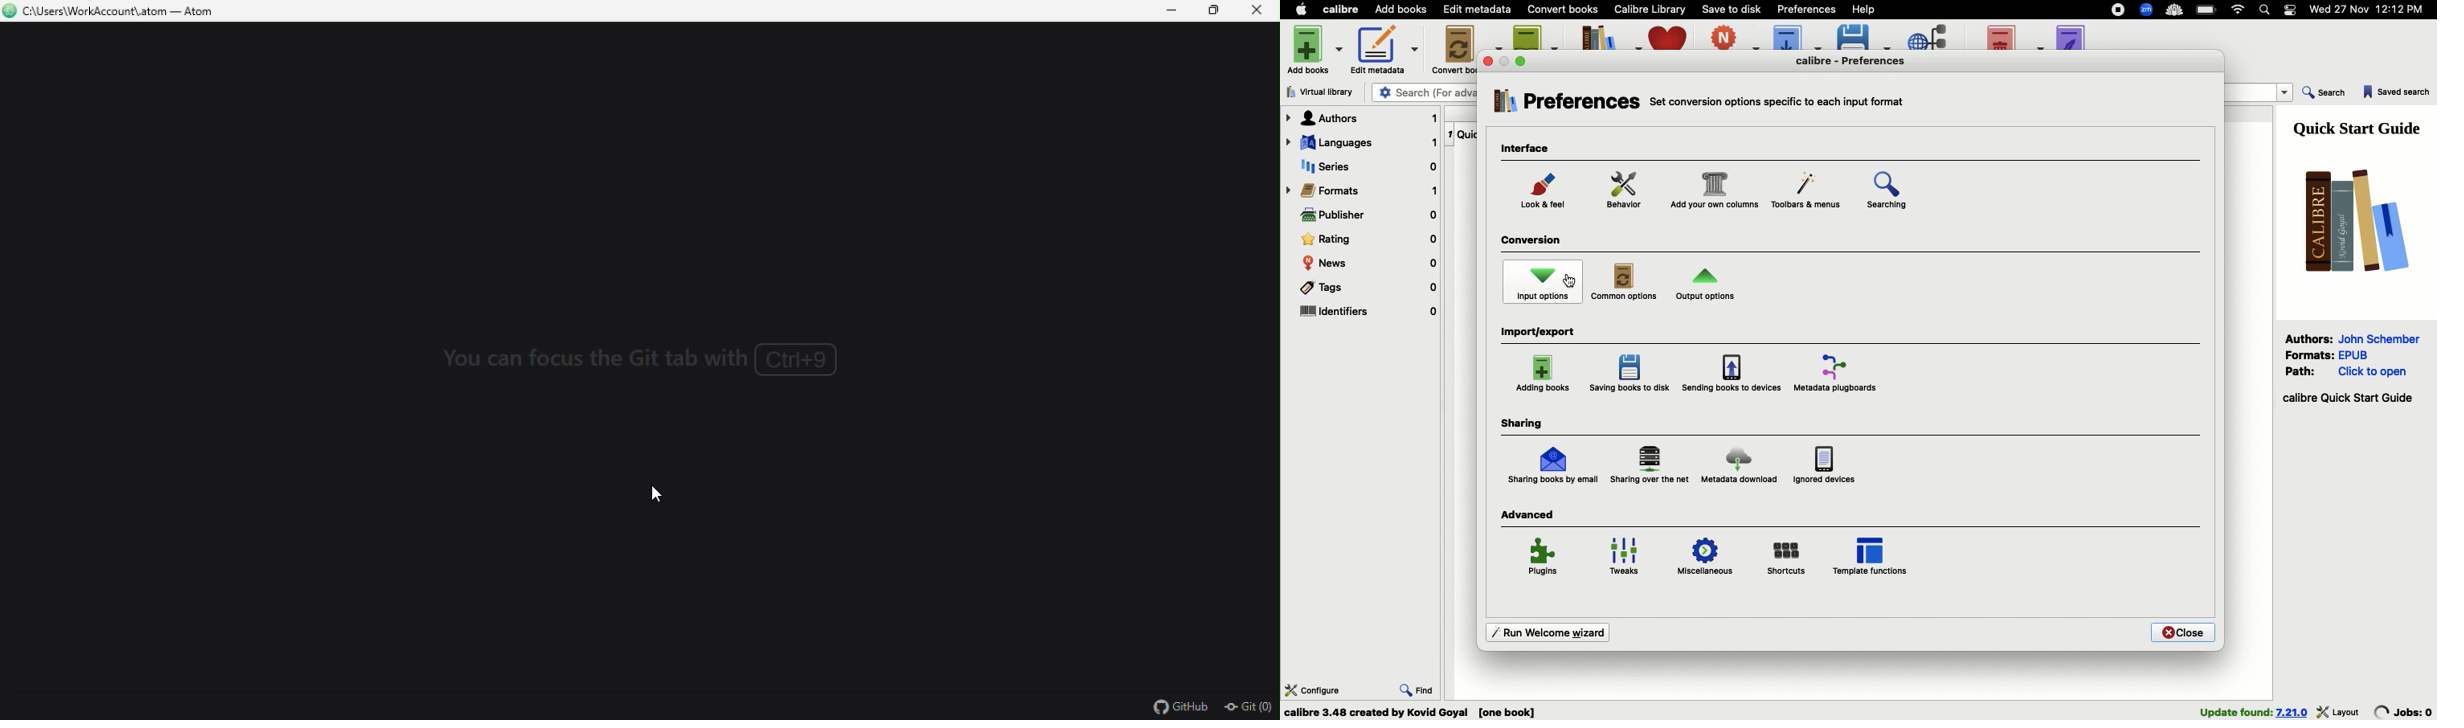  What do you see at coordinates (1325, 92) in the screenshot?
I see `Virtual library` at bounding box center [1325, 92].